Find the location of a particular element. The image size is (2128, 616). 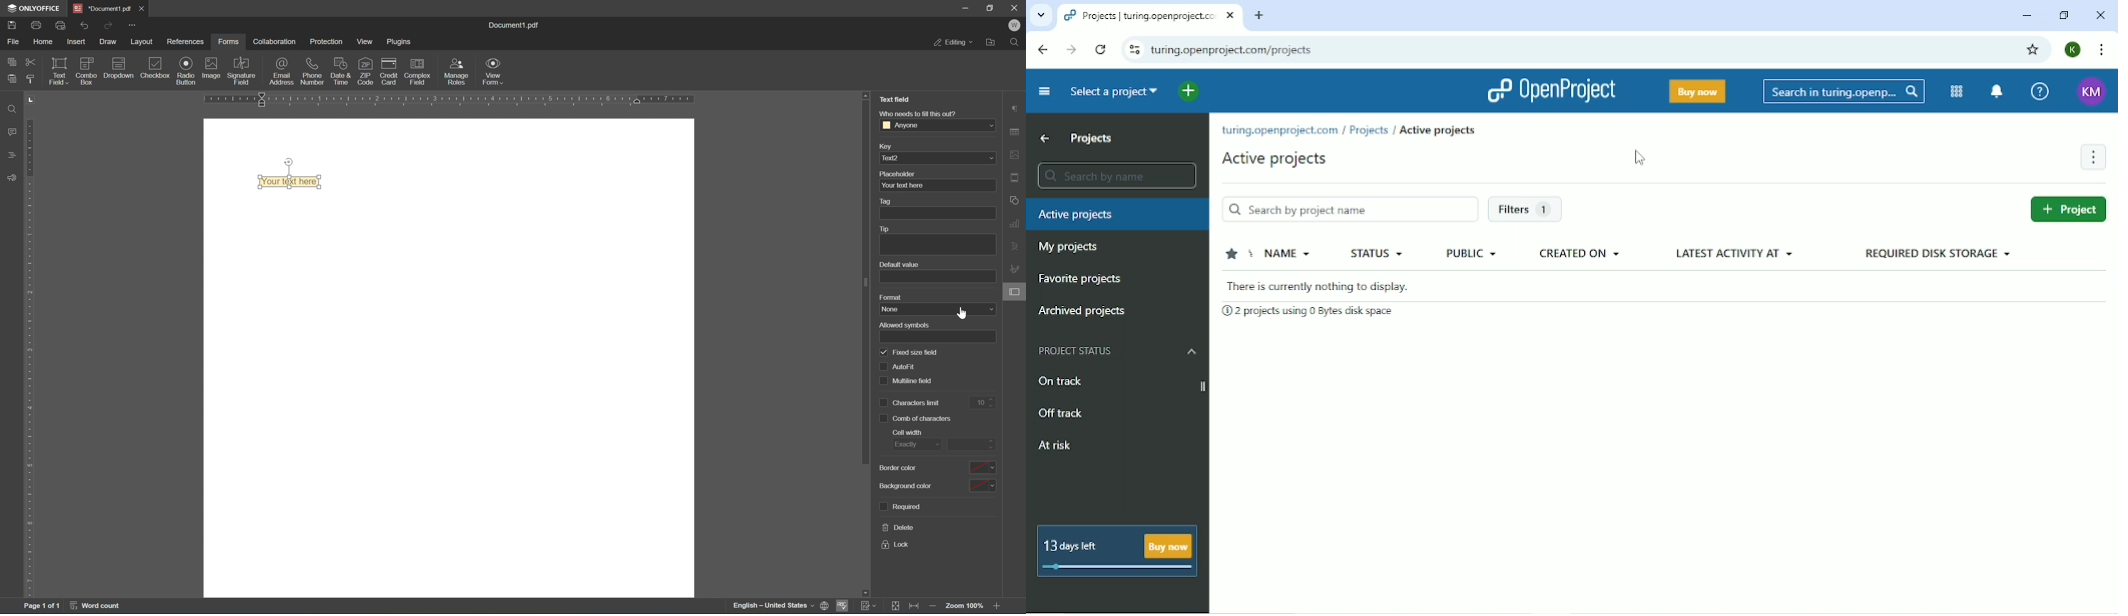

text art settings is located at coordinates (1014, 248).